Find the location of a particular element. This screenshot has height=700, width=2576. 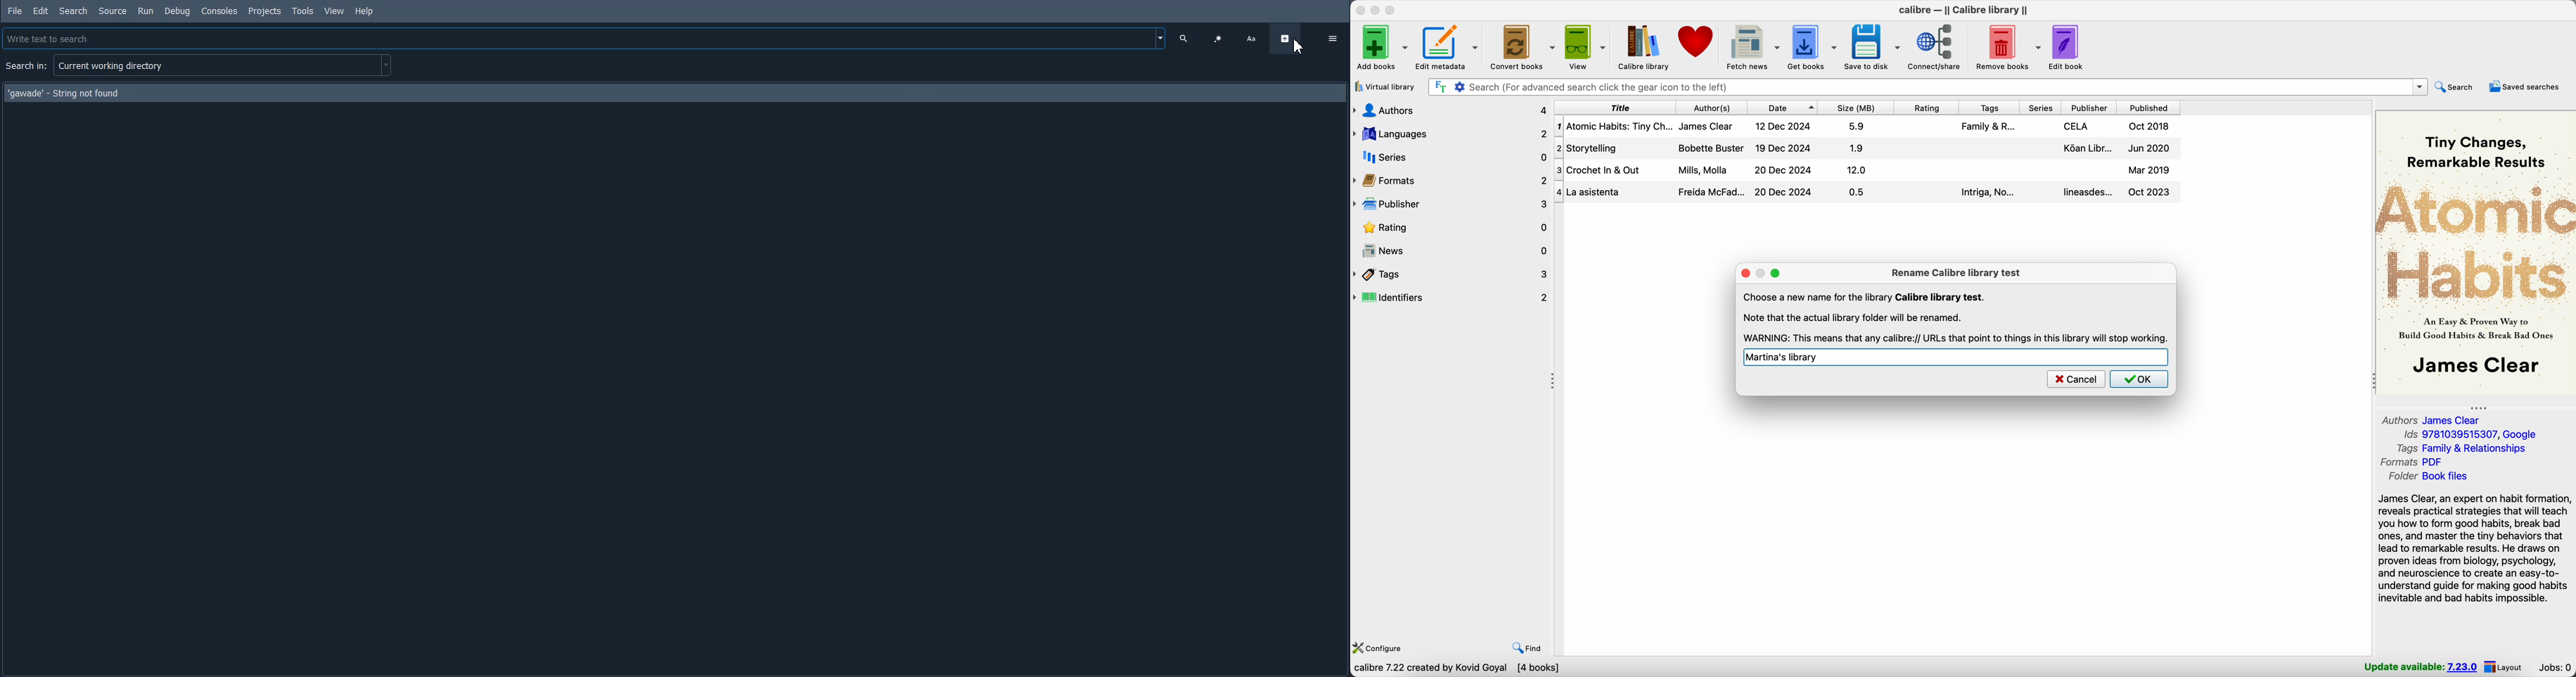

cancel is located at coordinates (2076, 379).